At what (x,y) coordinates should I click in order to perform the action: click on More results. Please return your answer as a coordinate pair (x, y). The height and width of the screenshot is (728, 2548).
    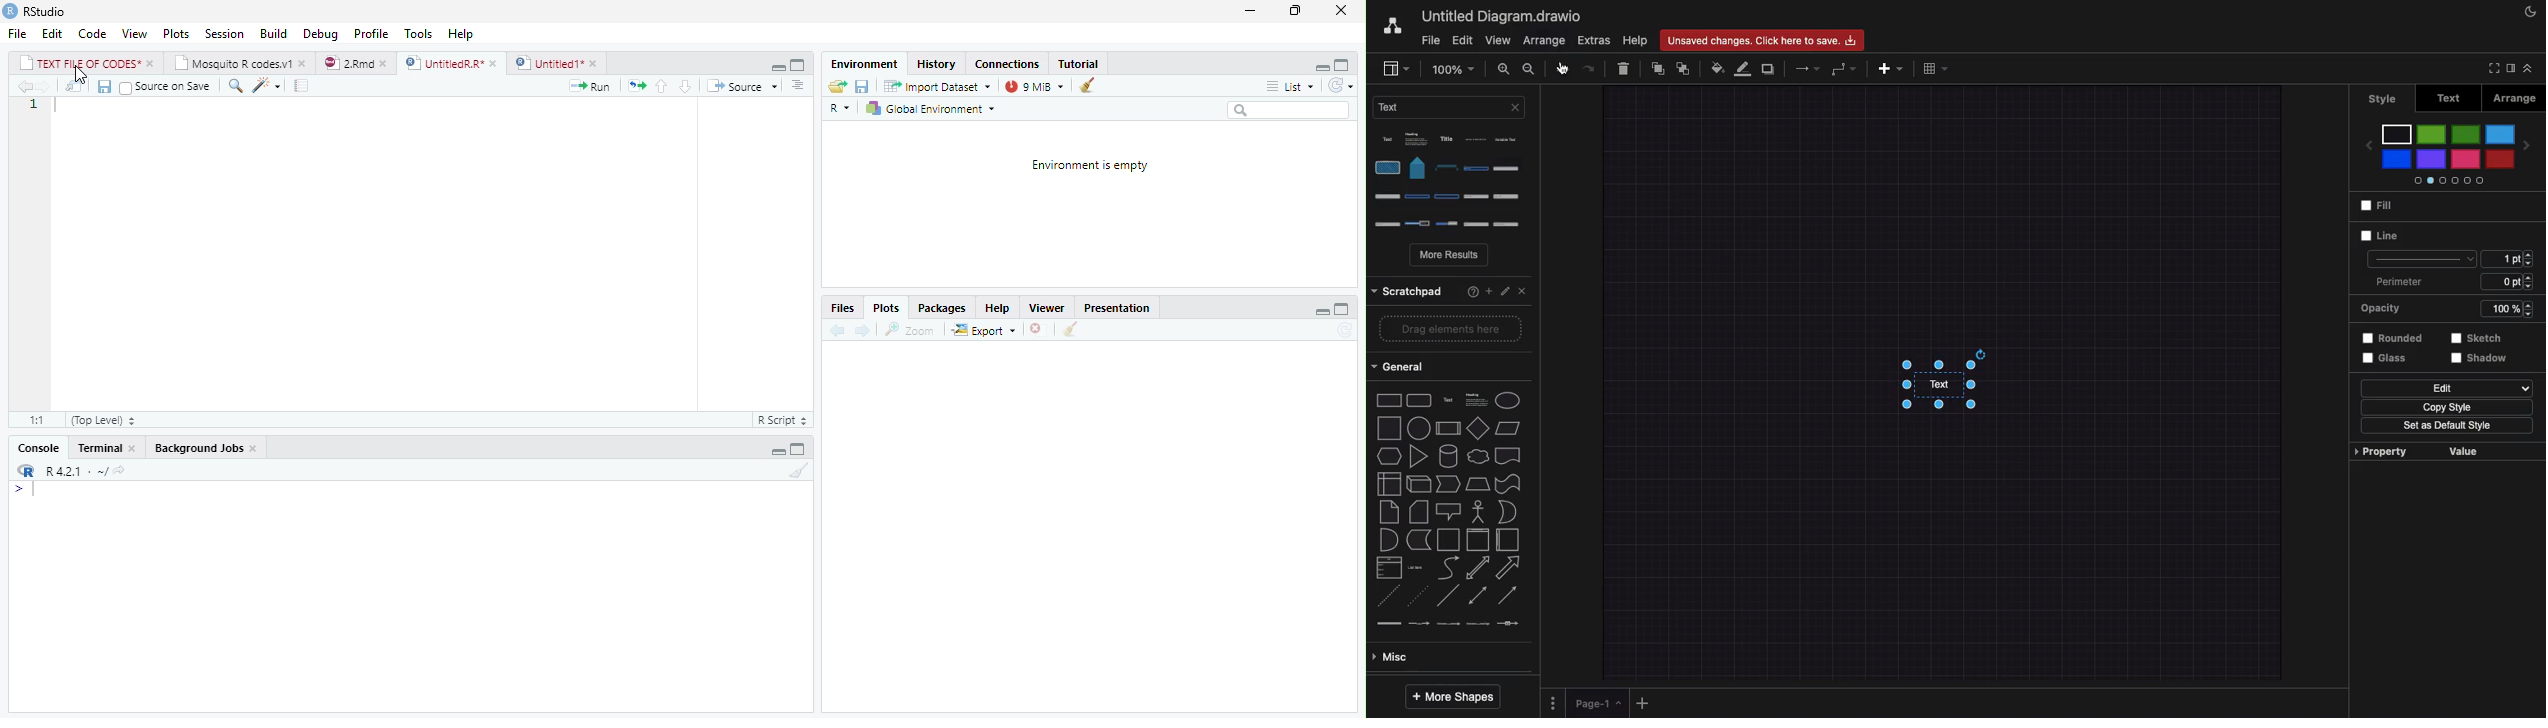
    Looking at the image, I should click on (1450, 257).